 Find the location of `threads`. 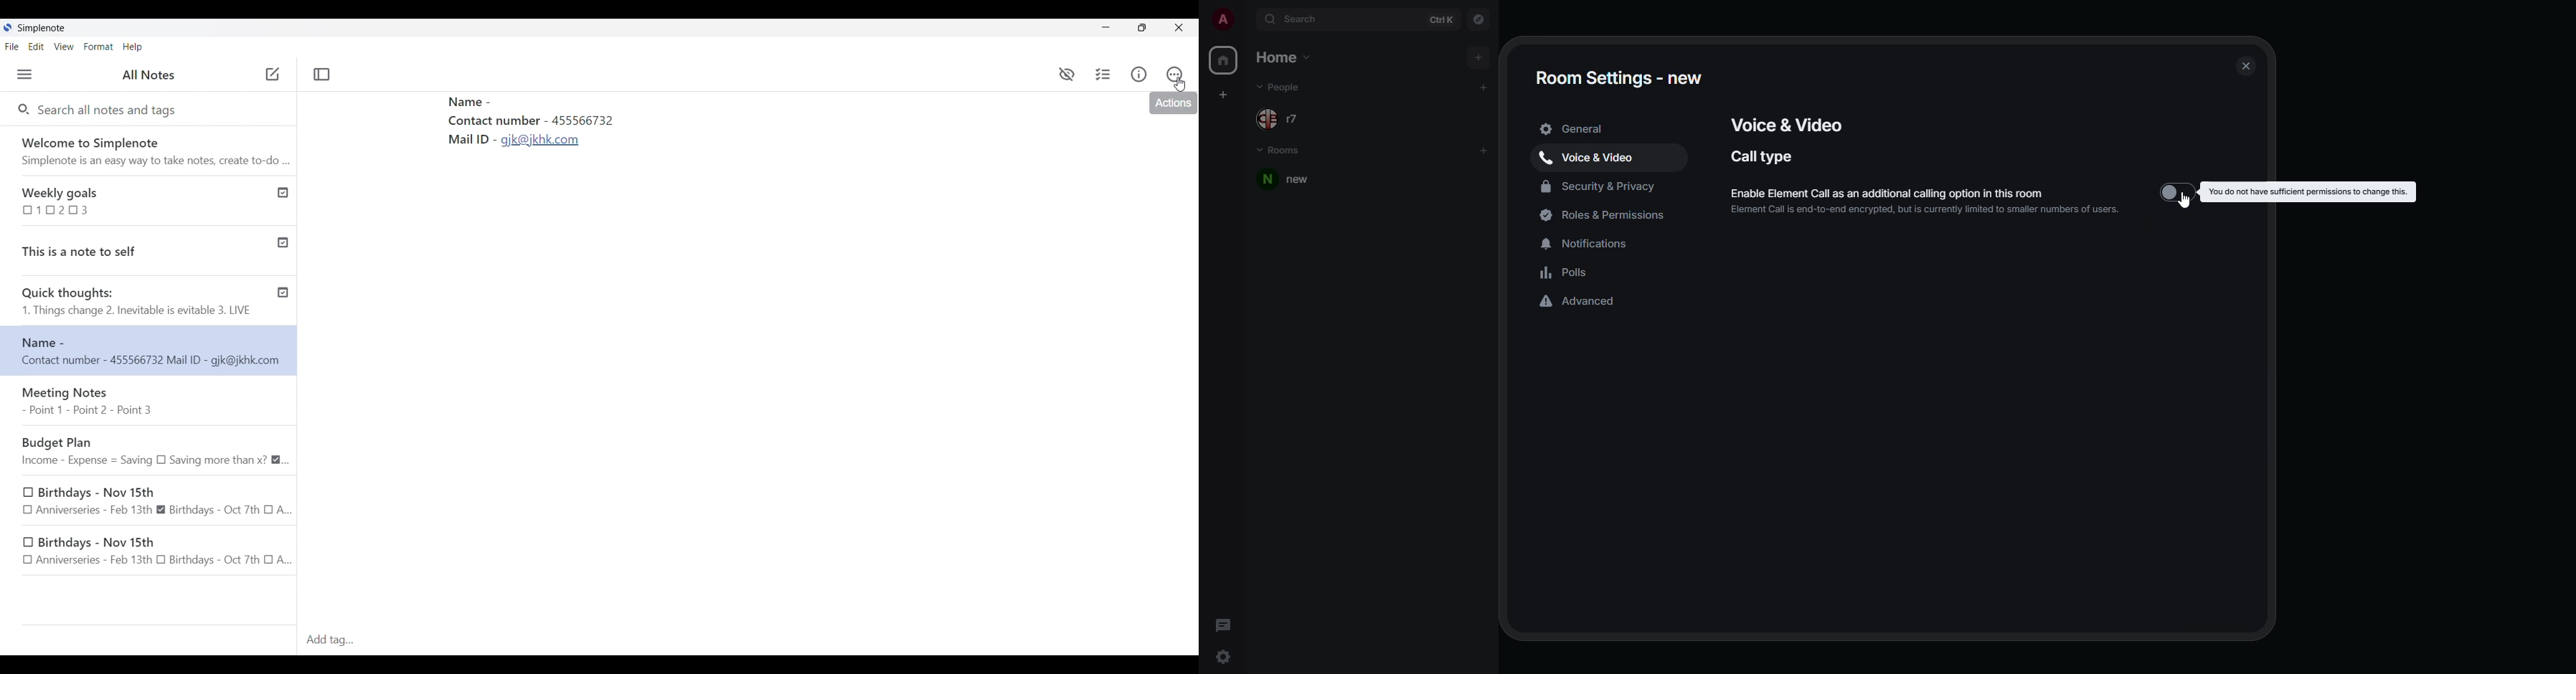

threads is located at coordinates (1223, 624).